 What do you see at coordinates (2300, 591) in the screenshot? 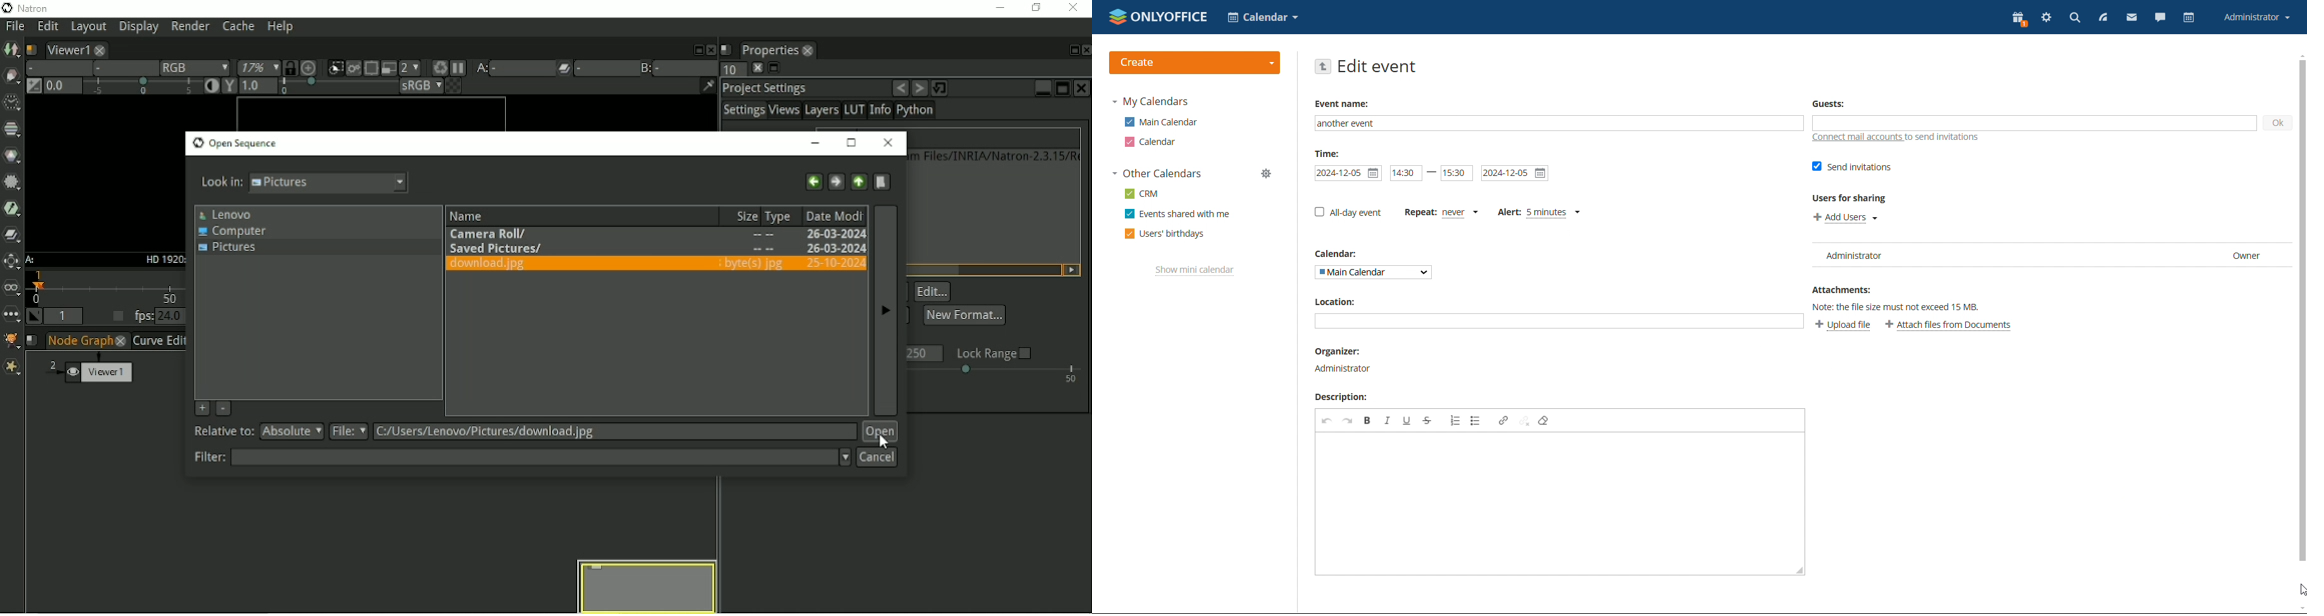
I see `cursor` at bounding box center [2300, 591].